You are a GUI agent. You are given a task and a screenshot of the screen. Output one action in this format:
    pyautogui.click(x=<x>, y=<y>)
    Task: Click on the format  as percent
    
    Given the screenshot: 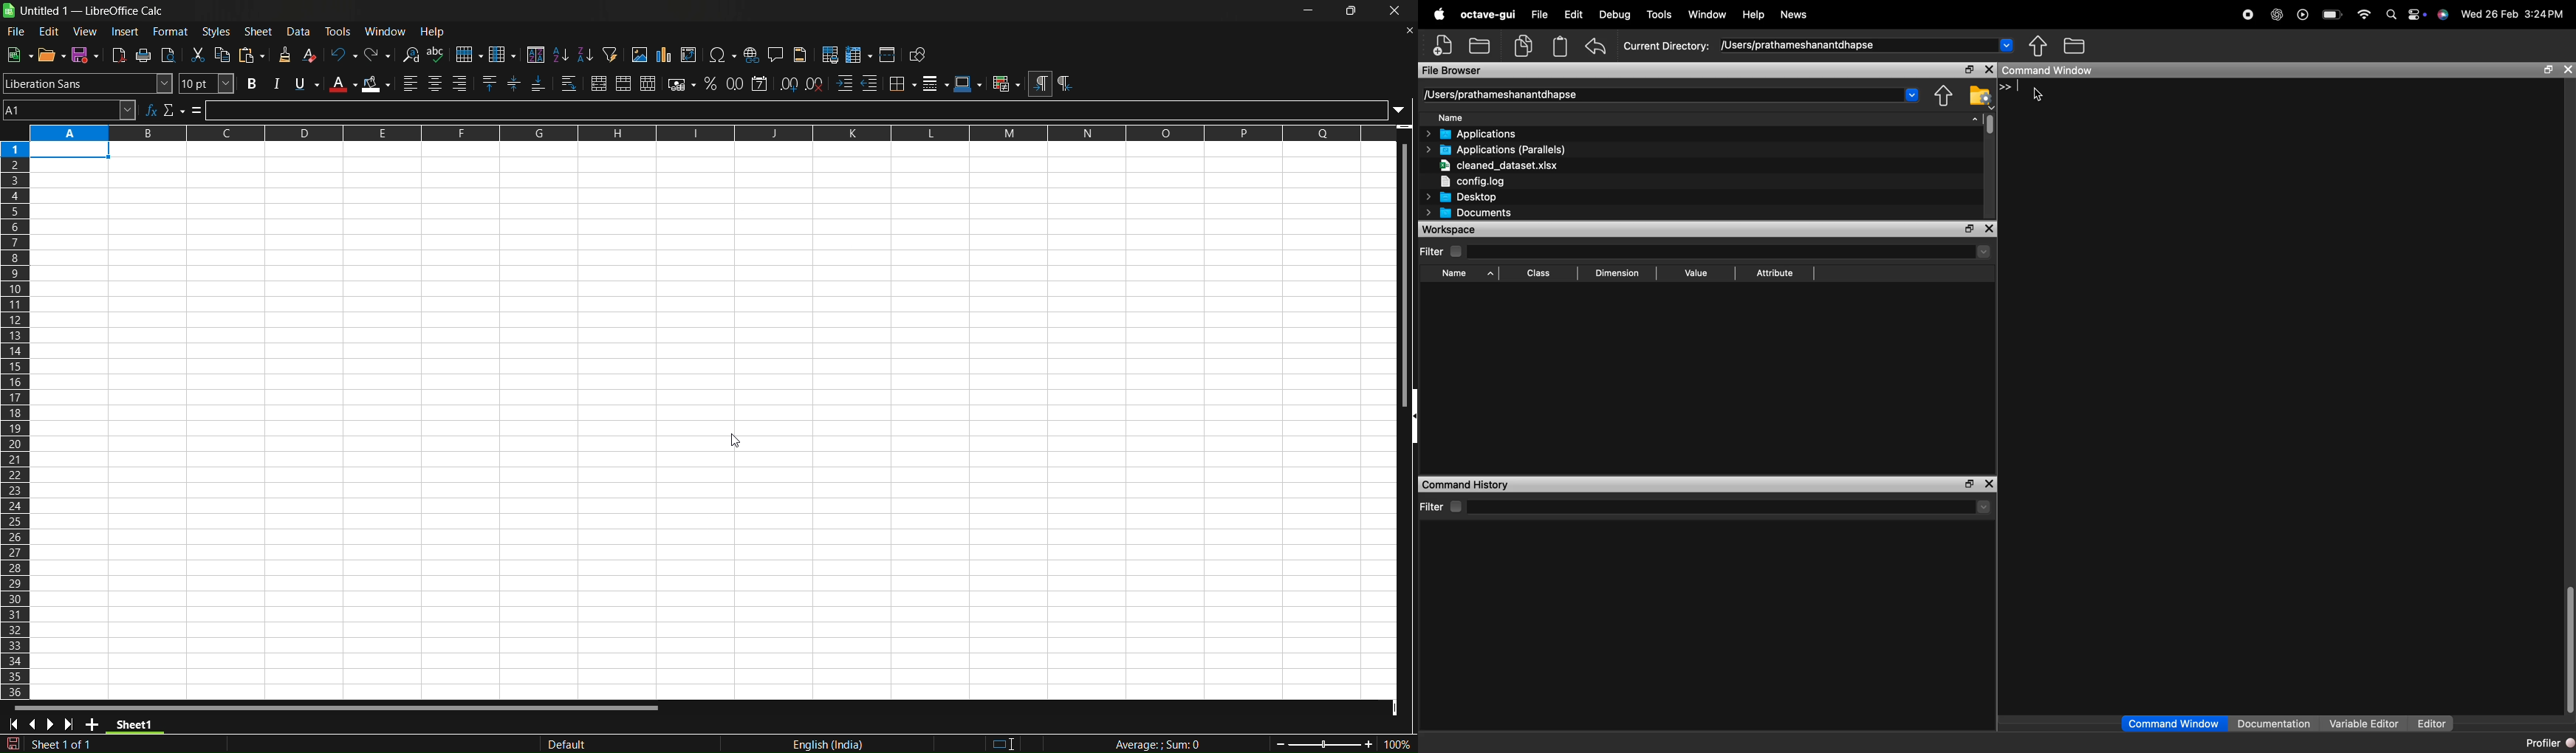 What is the action you would take?
    pyautogui.click(x=713, y=84)
    